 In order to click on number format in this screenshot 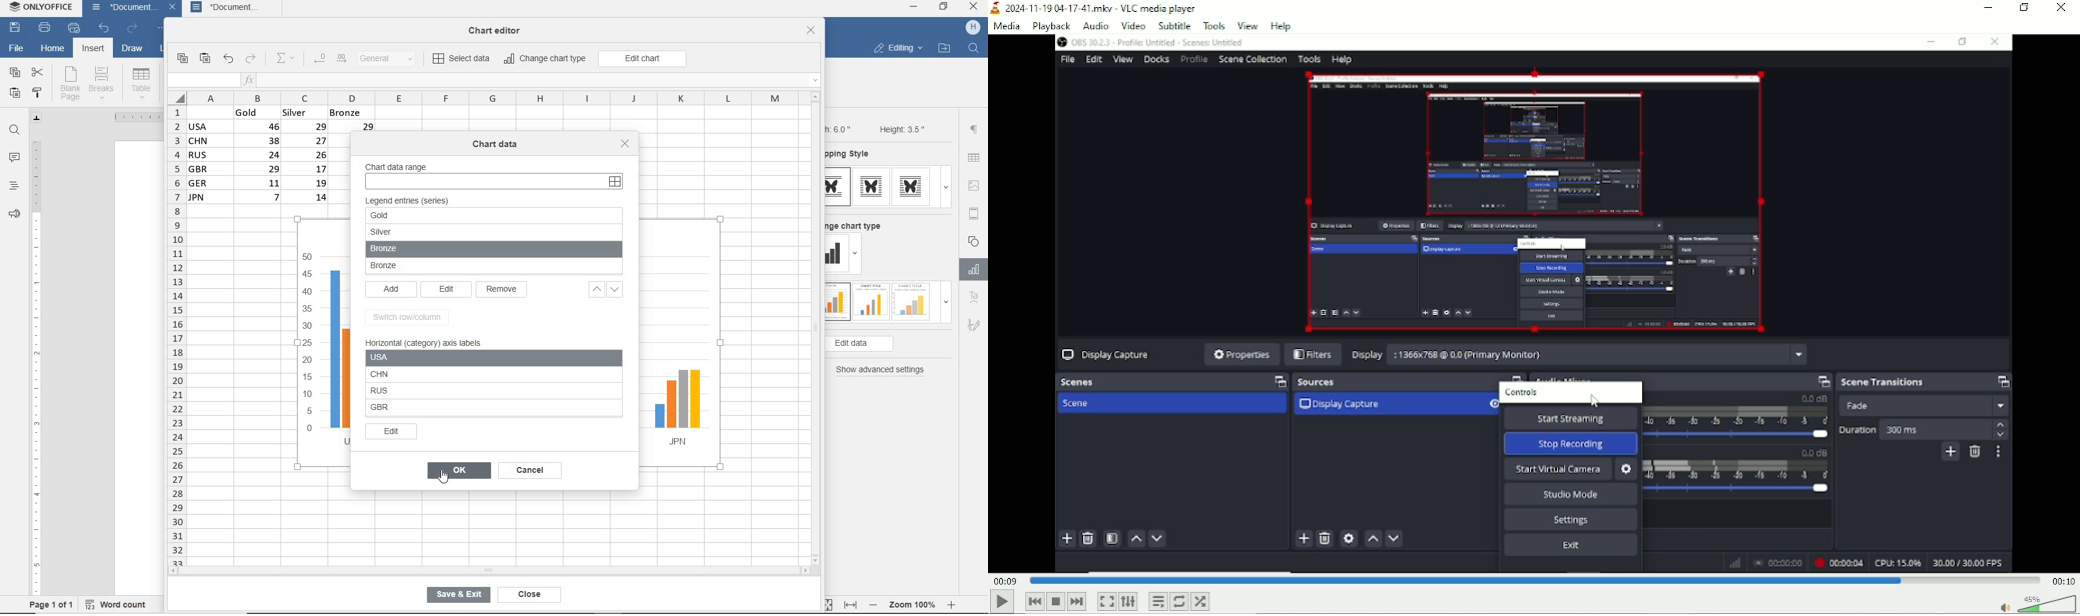, I will do `click(391, 59)`.